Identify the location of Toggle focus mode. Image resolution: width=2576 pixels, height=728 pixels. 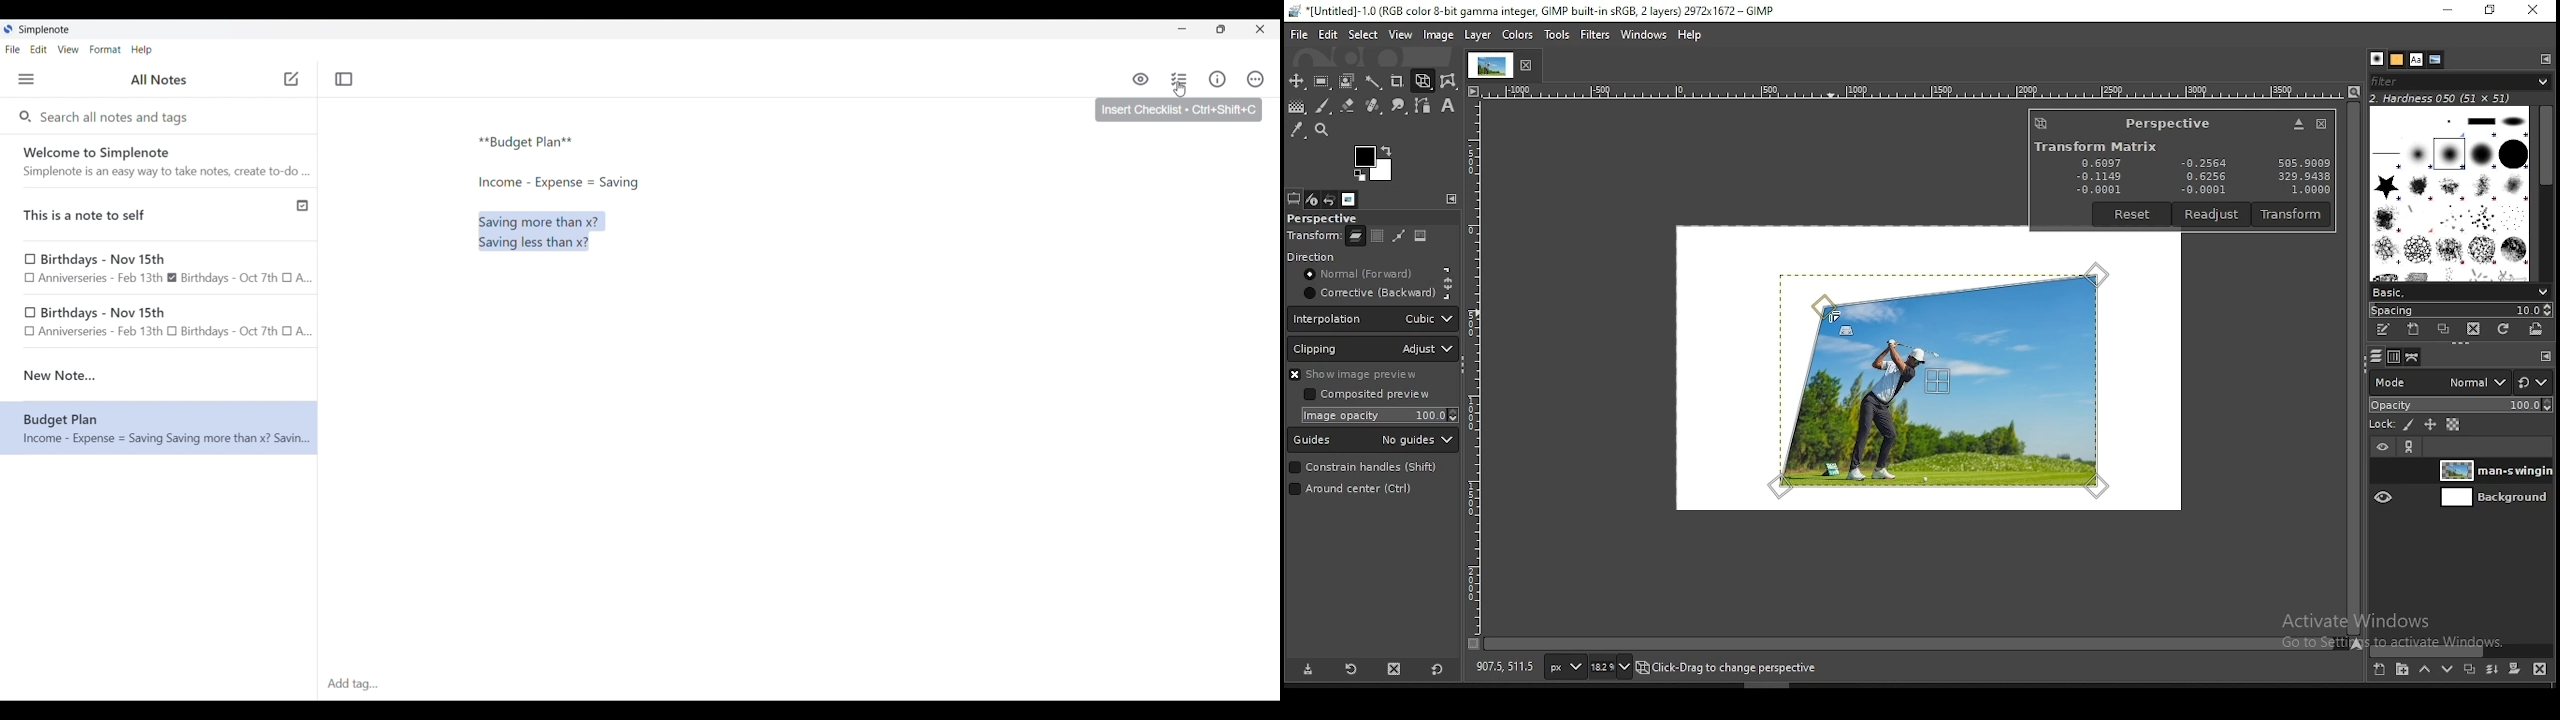
(343, 79).